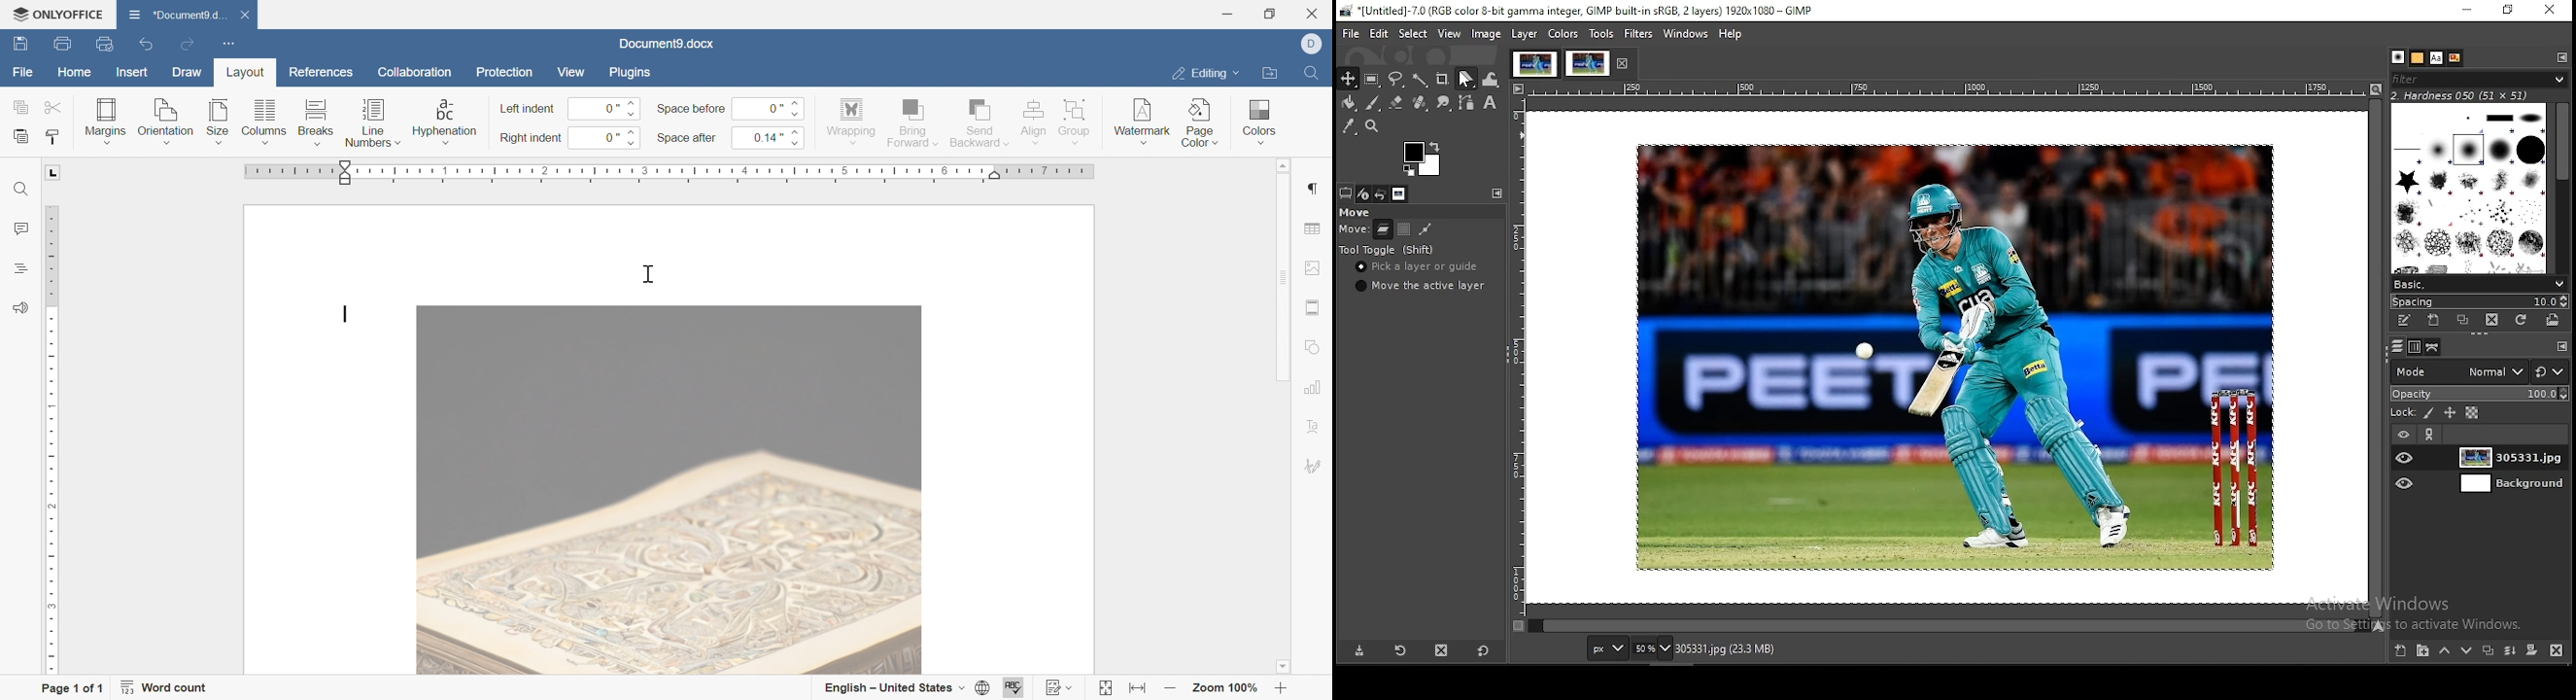  Describe the element at coordinates (1400, 194) in the screenshot. I see `images` at that location.